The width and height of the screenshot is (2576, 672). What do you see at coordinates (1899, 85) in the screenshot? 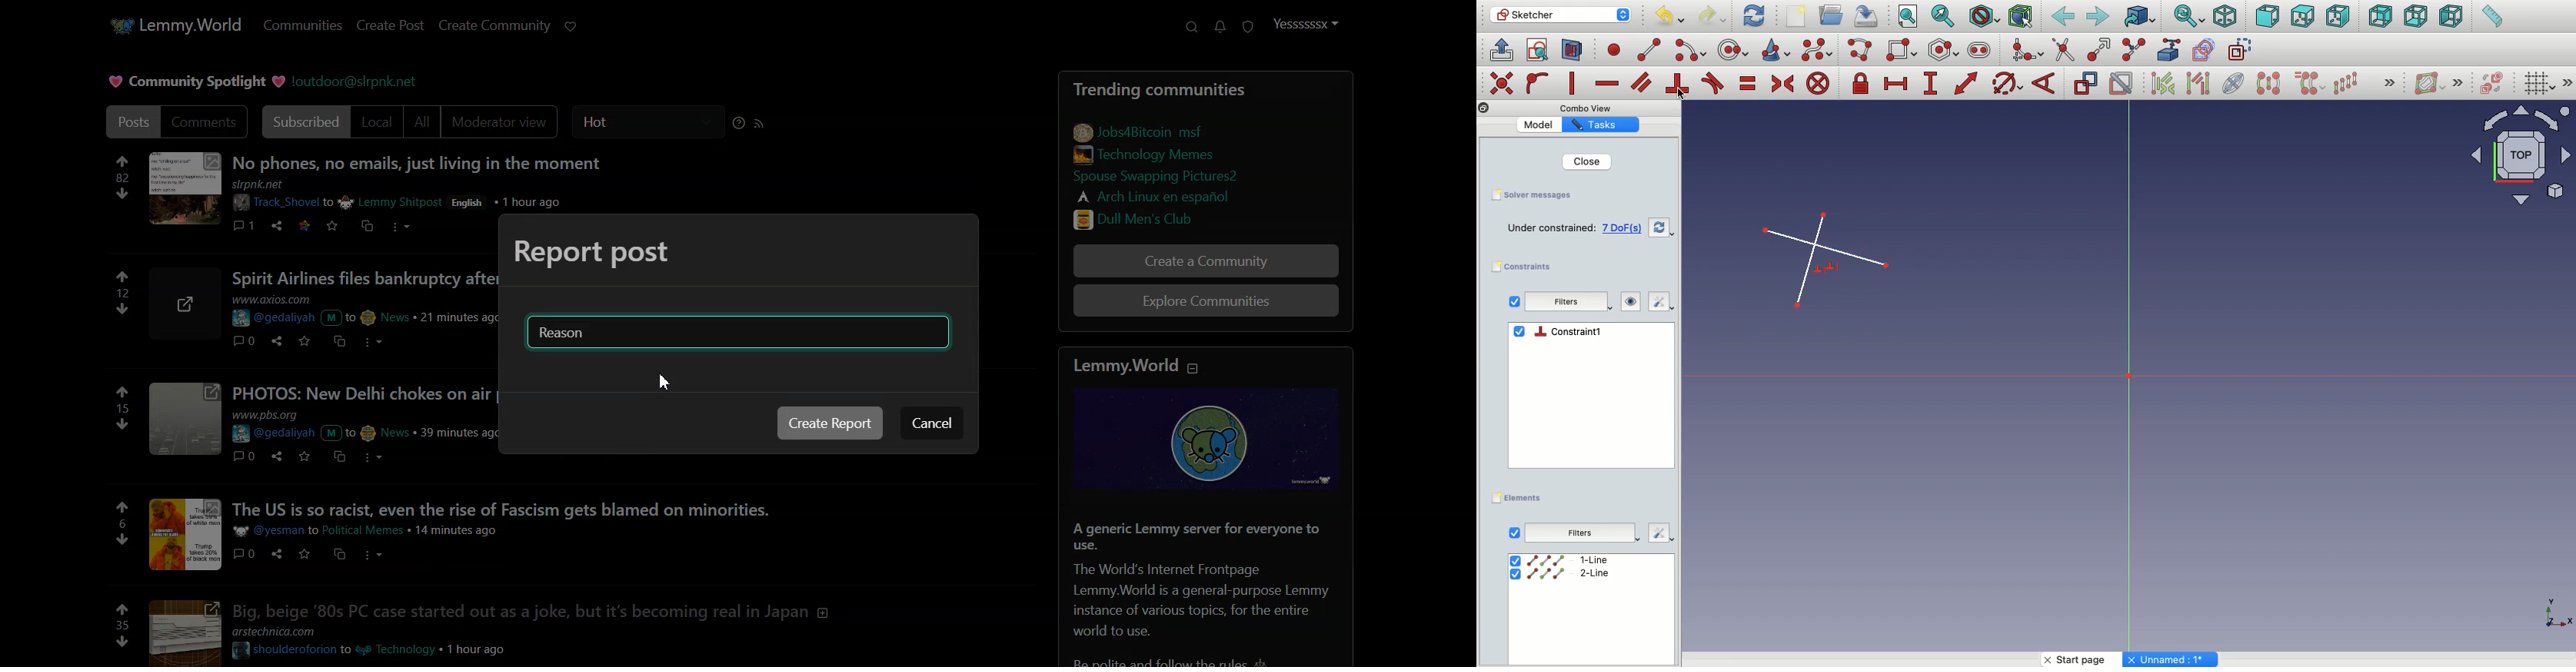
I see `Constrain horizontal distance` at bounding box center [1899, 85].